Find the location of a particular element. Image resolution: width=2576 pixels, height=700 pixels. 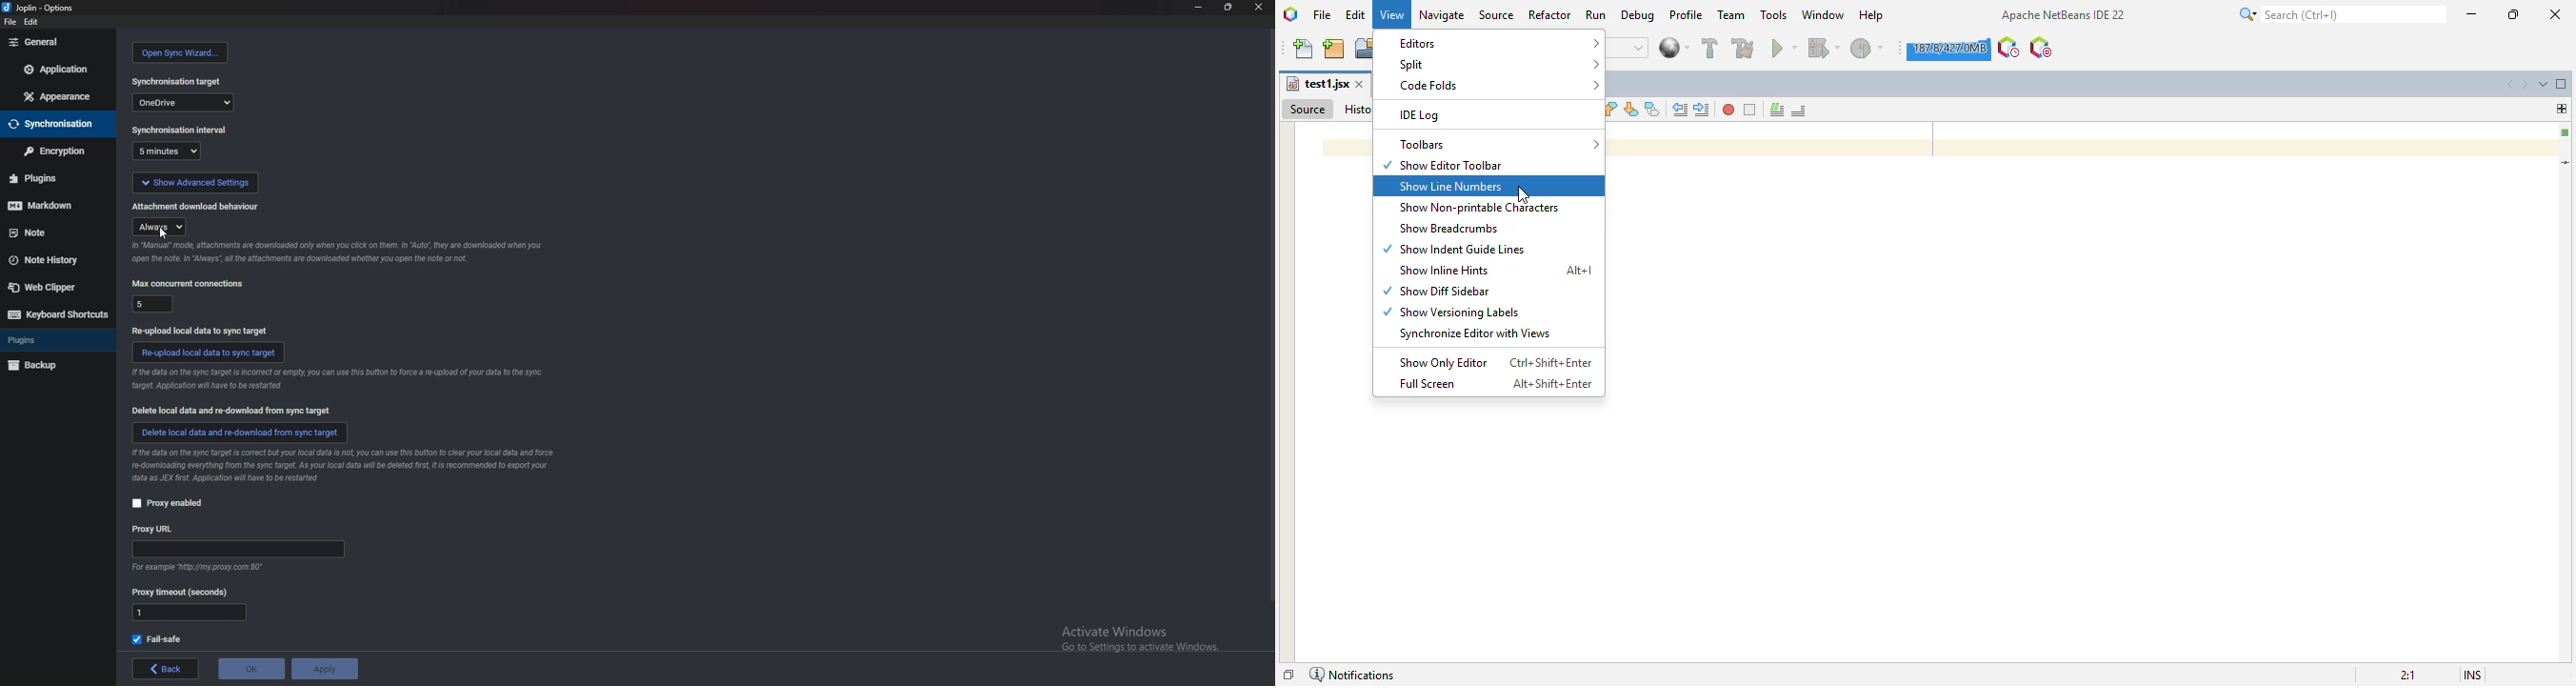

open sync wizard is located at coordinates (181, 53).